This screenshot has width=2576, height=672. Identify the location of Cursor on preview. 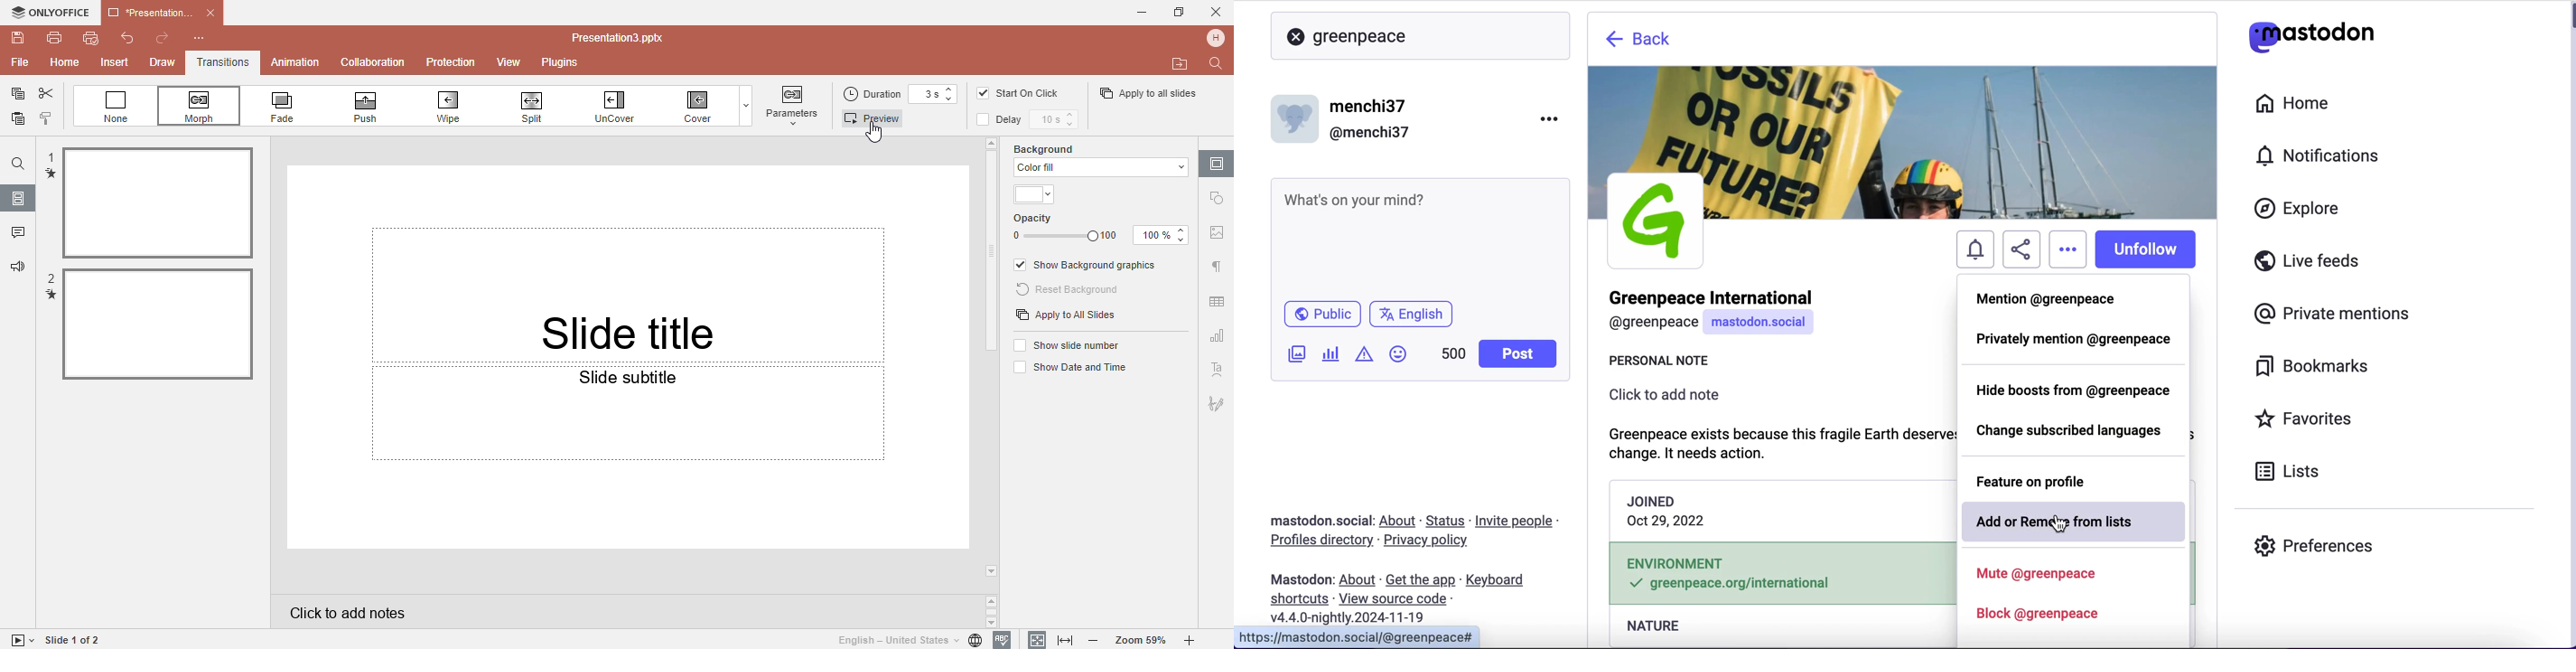
(878, 134).